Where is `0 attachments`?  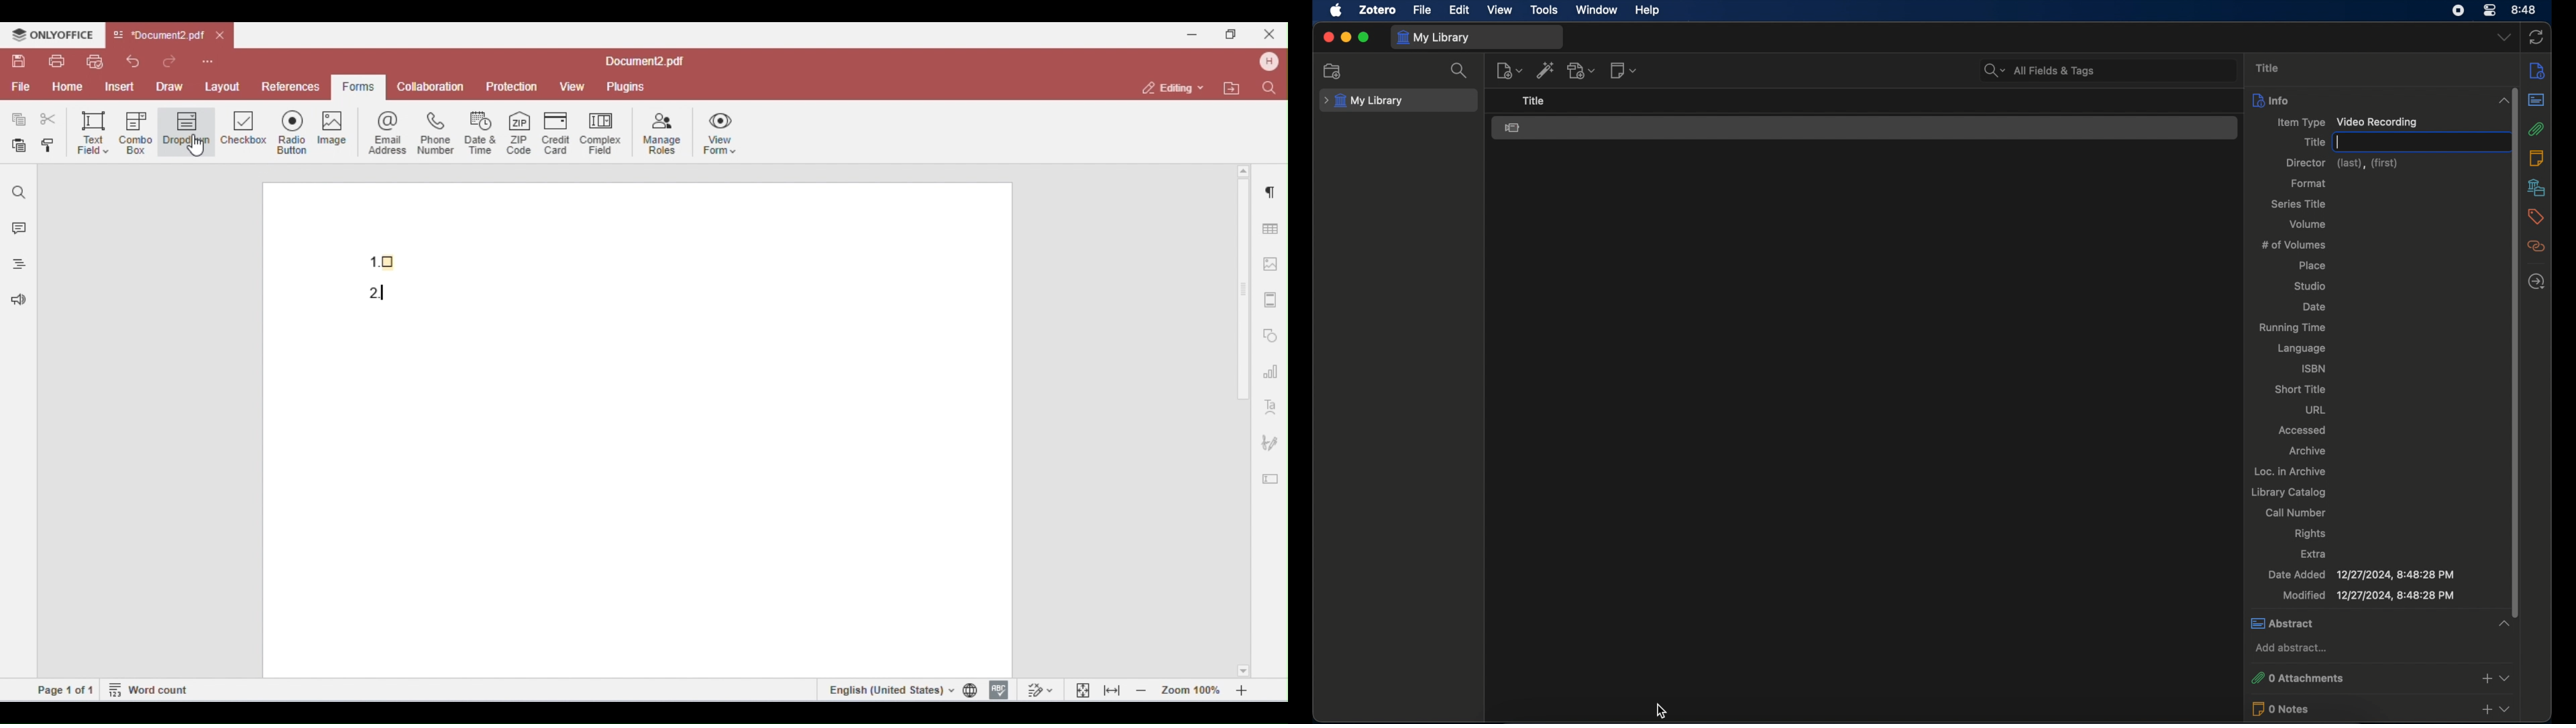
0 attachments is located at coordinates (2360, 676).